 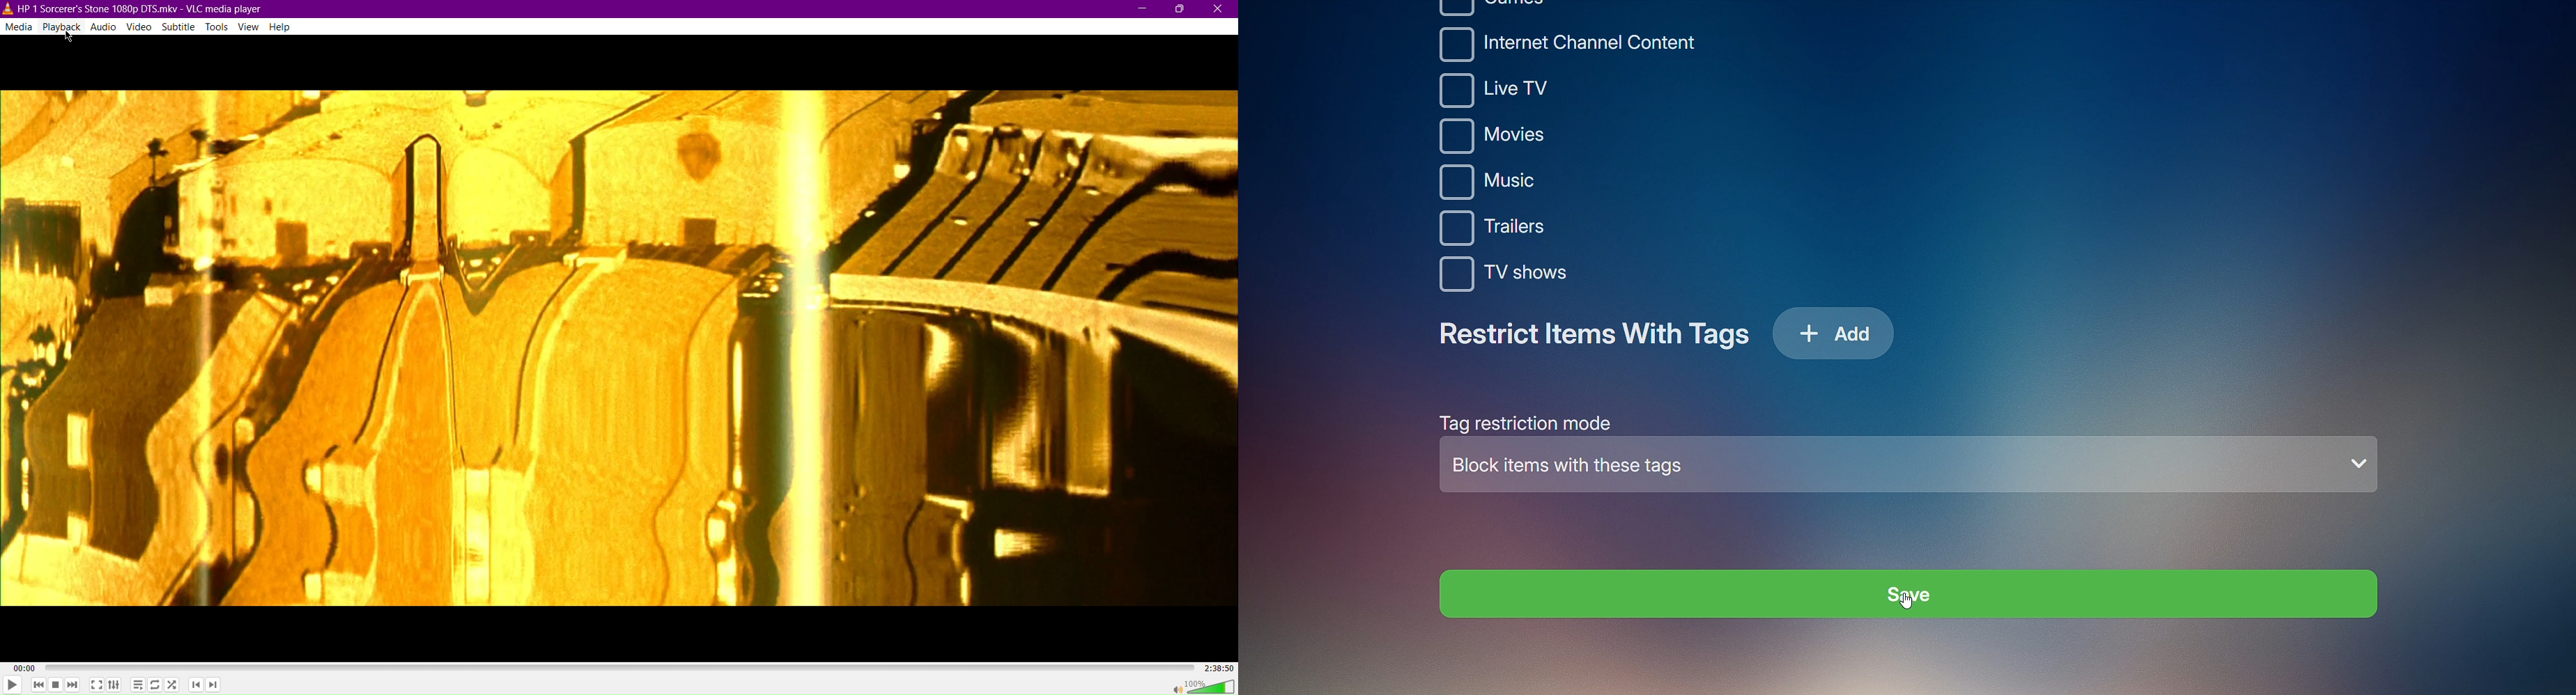 I want to click on Cursor Position, so click(x=68, y=34).